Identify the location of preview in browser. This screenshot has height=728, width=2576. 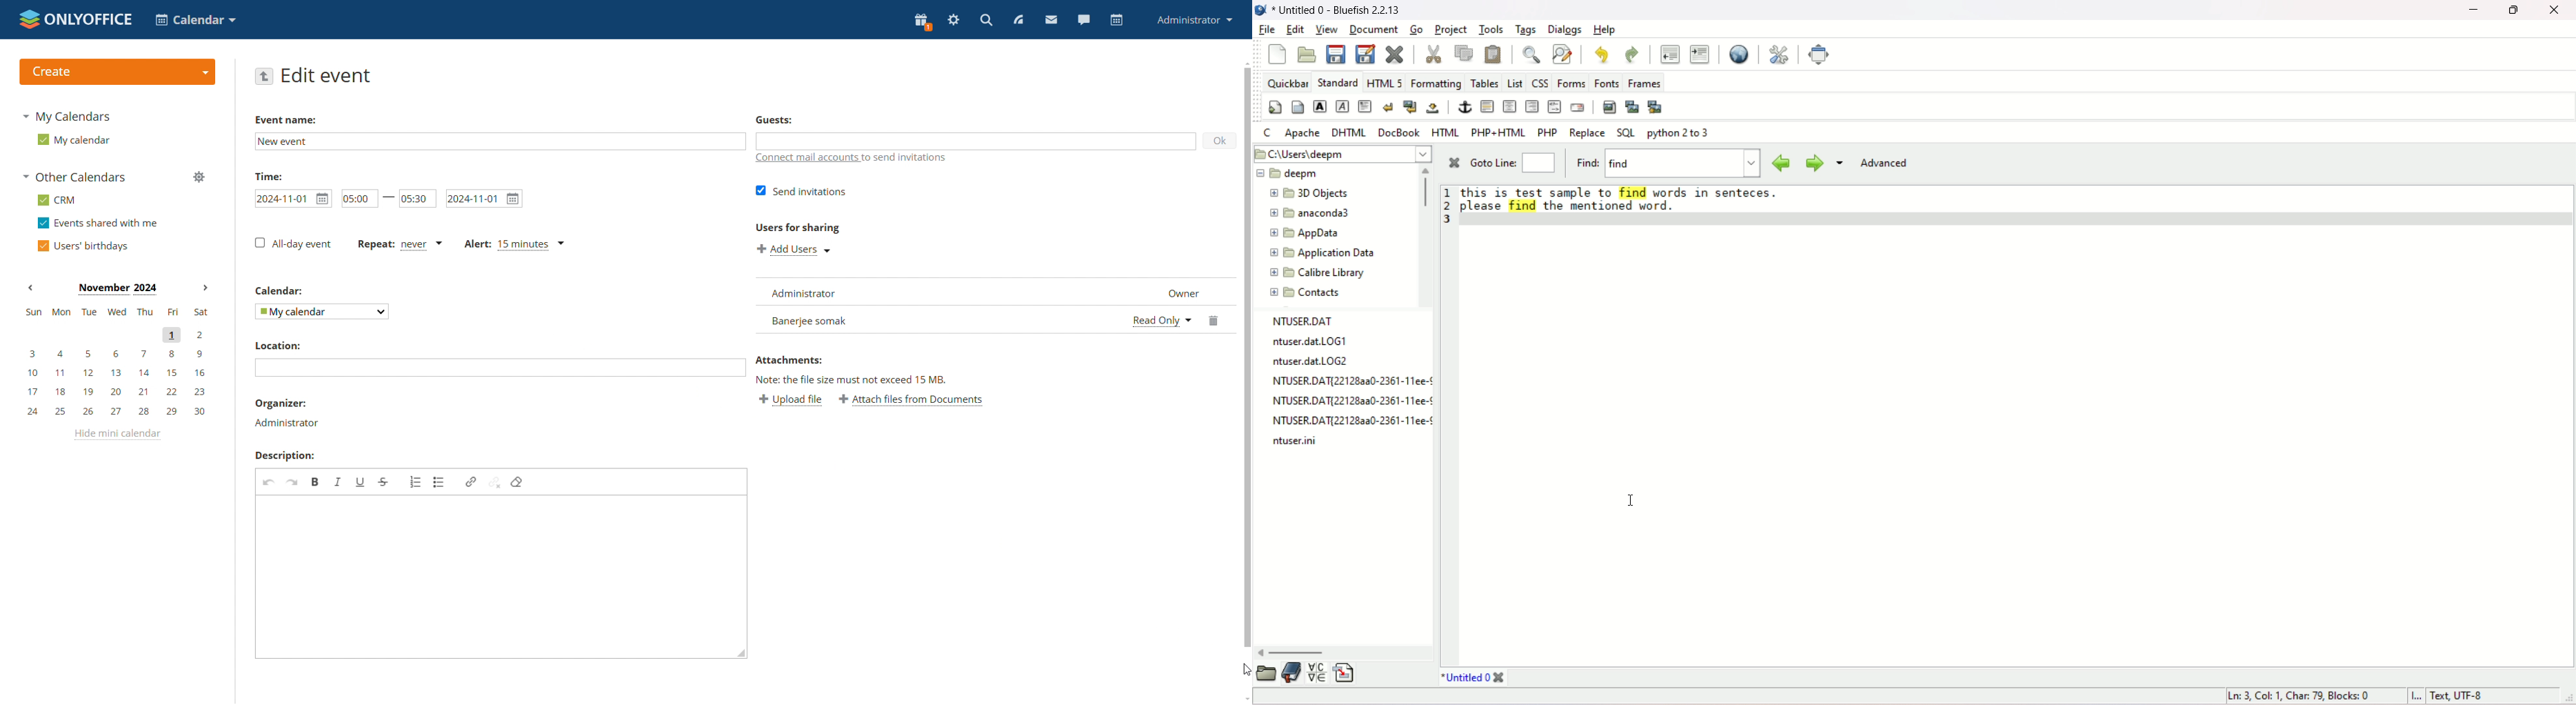
(1738, 53).